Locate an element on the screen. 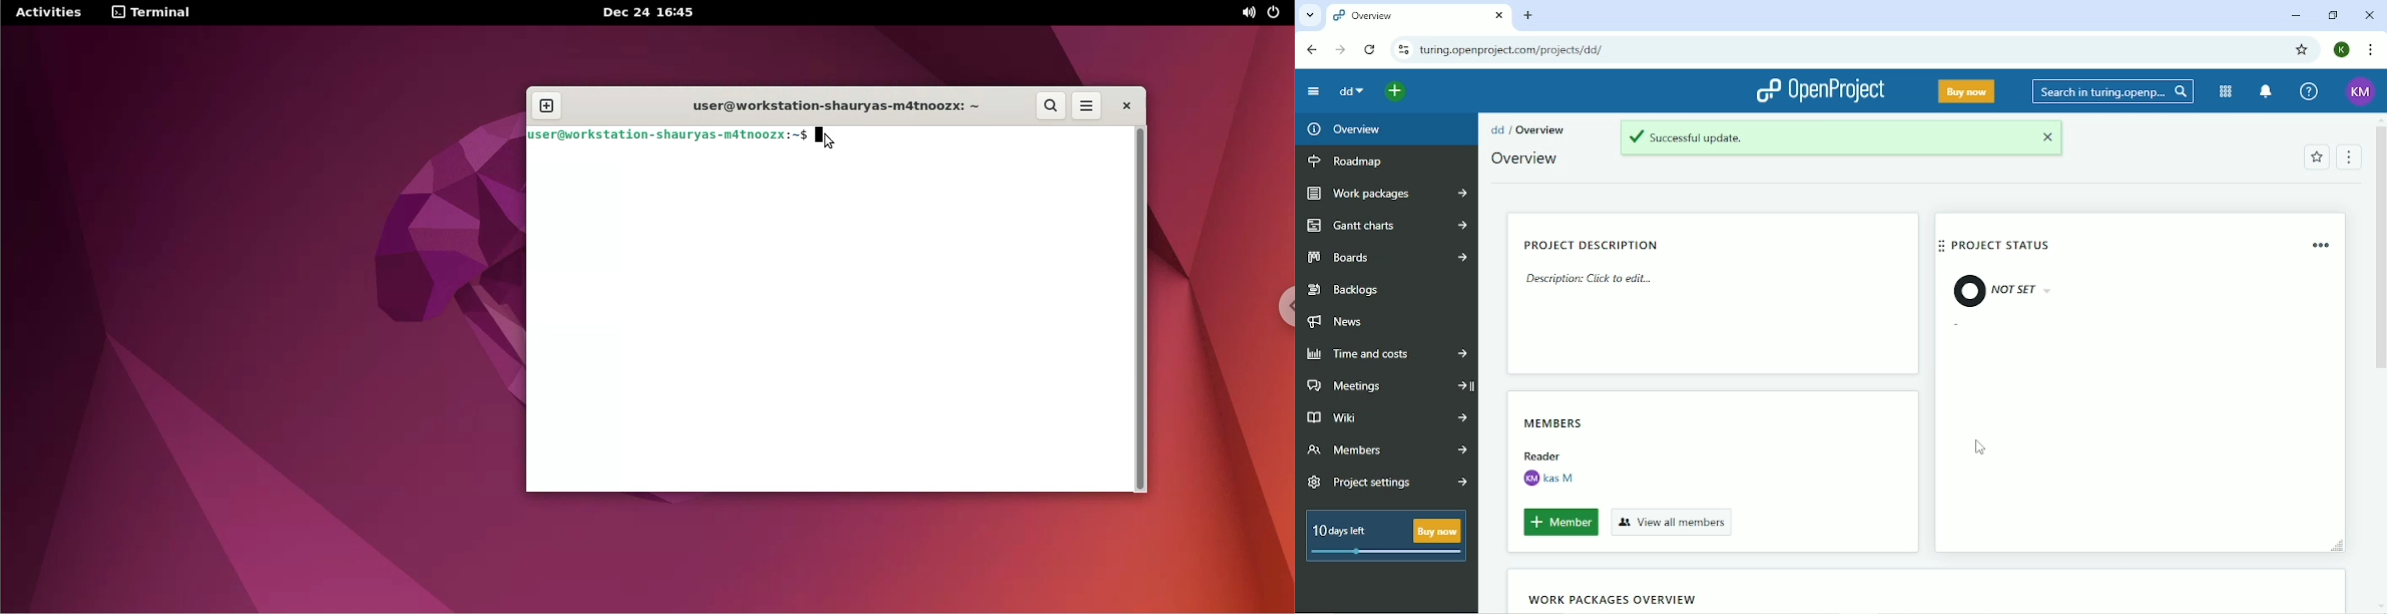 The height and width of the screenshot is (616, 2408). OpenProject is located at coordinates (1817, 92).